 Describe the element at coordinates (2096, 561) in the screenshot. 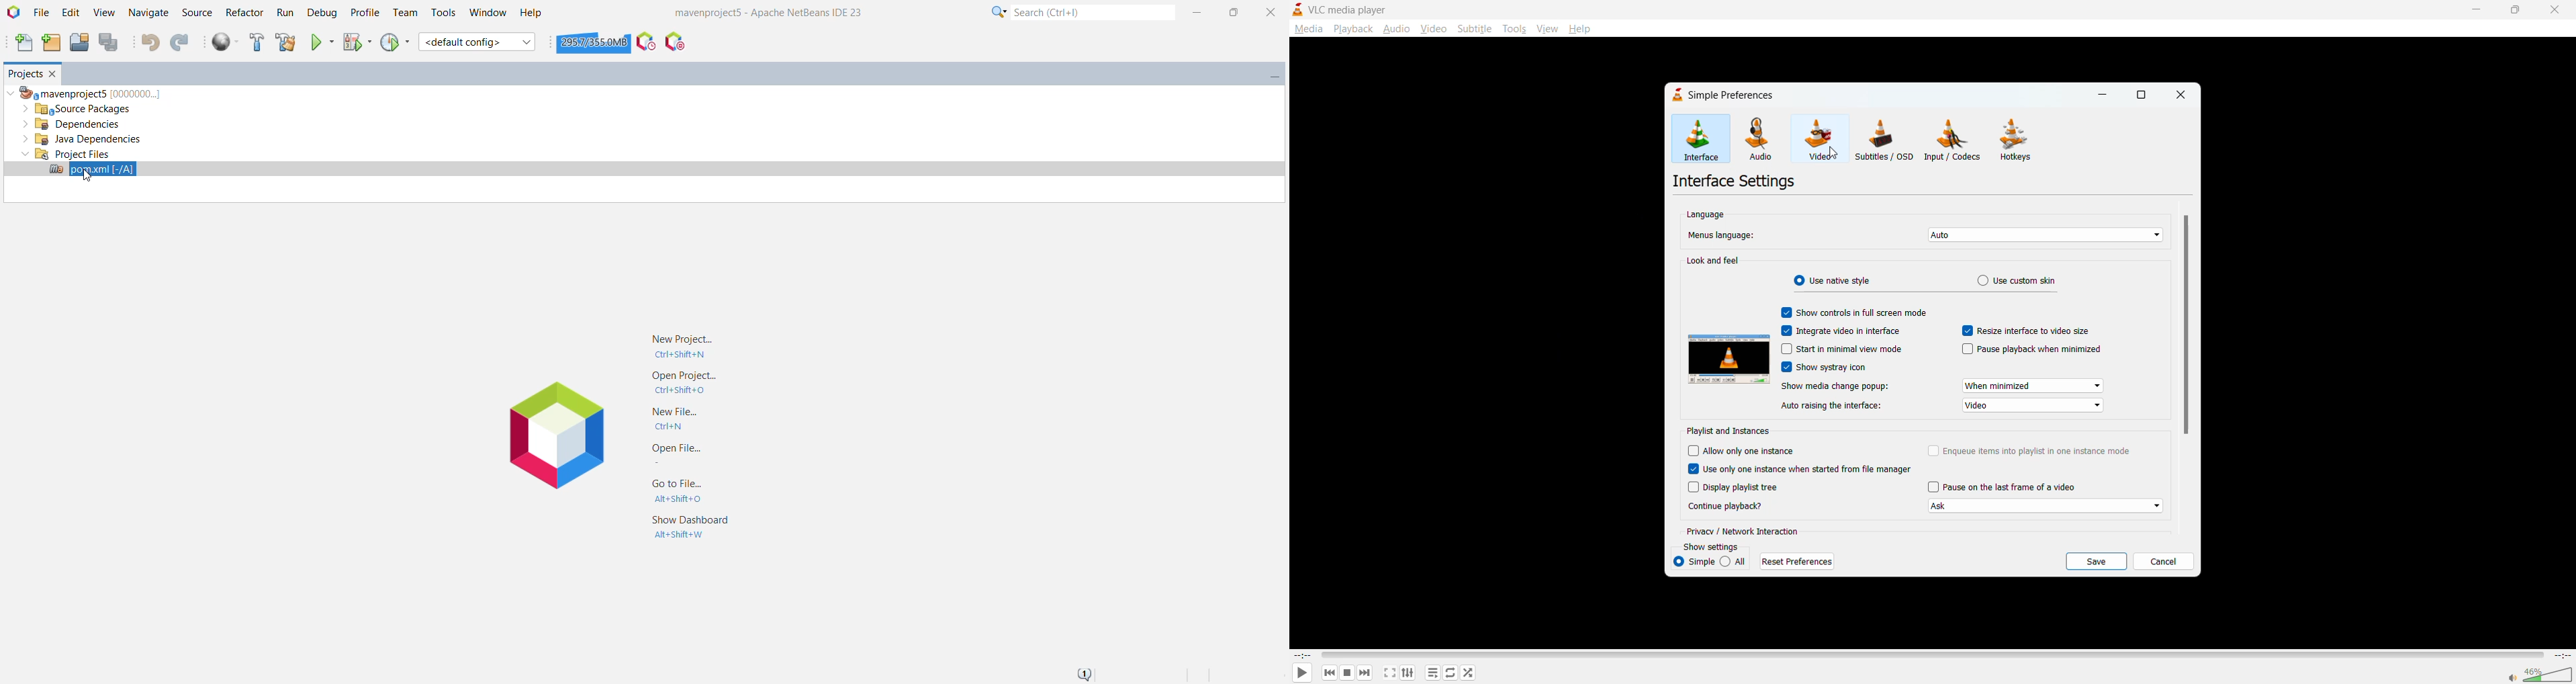

I see `save` at that location.